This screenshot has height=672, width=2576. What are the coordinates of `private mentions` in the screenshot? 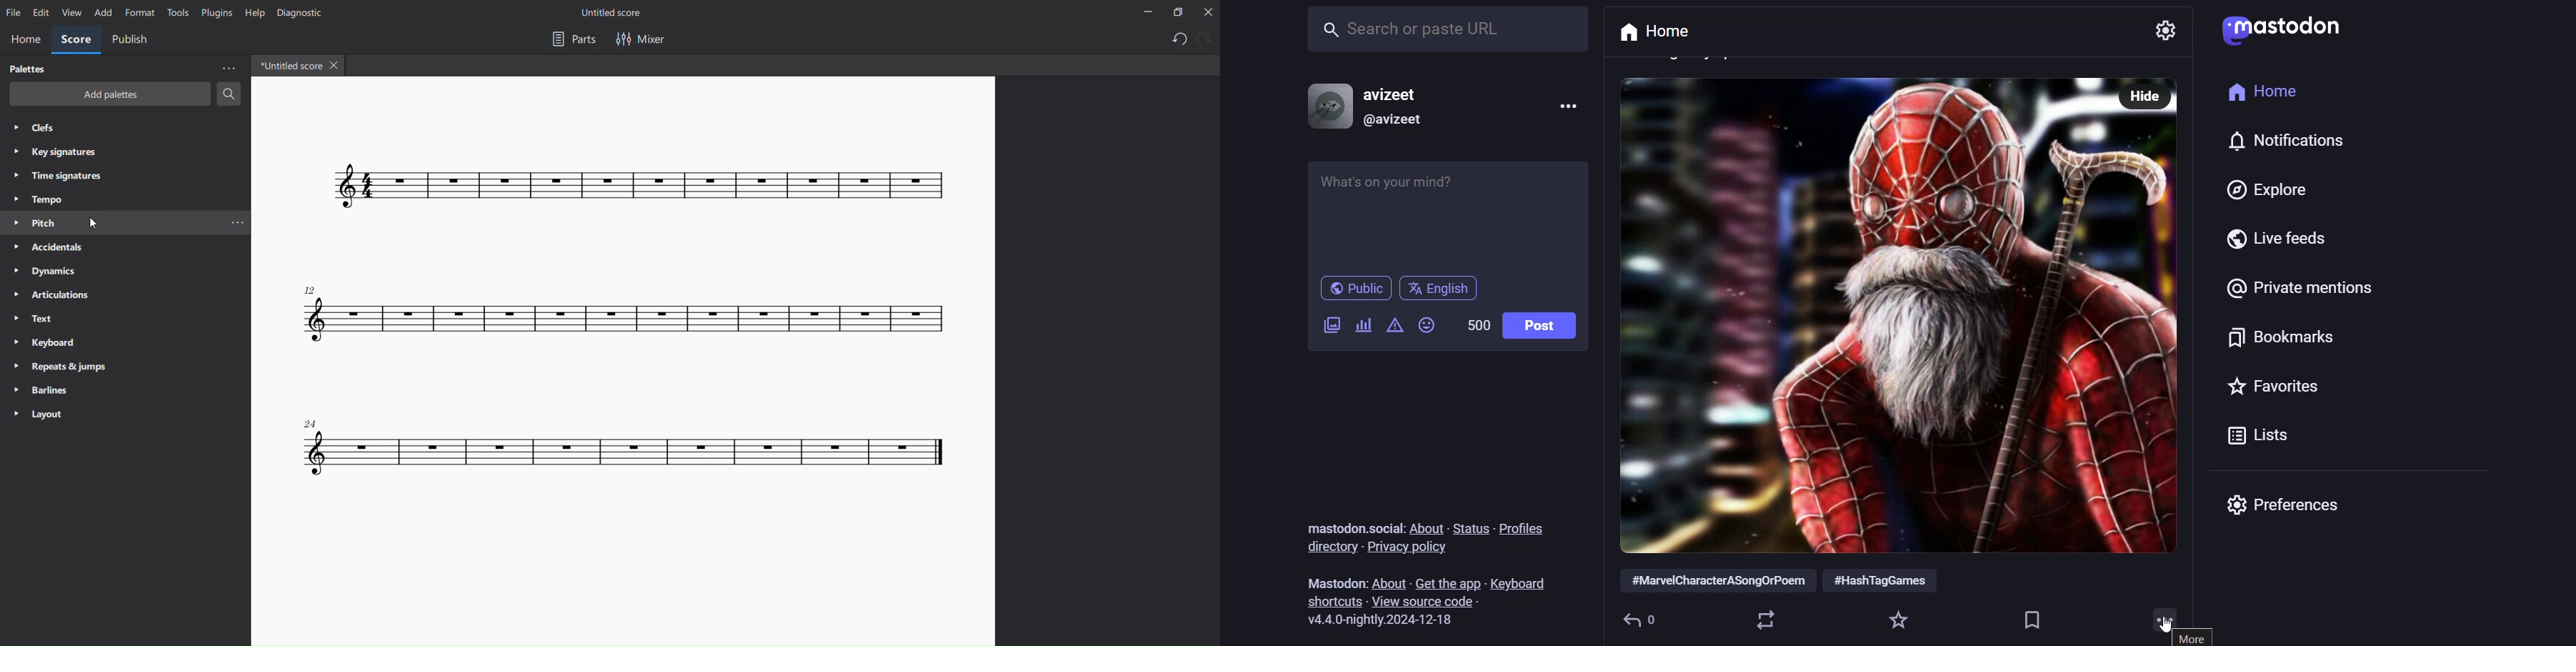 It's located at (2302, 287).